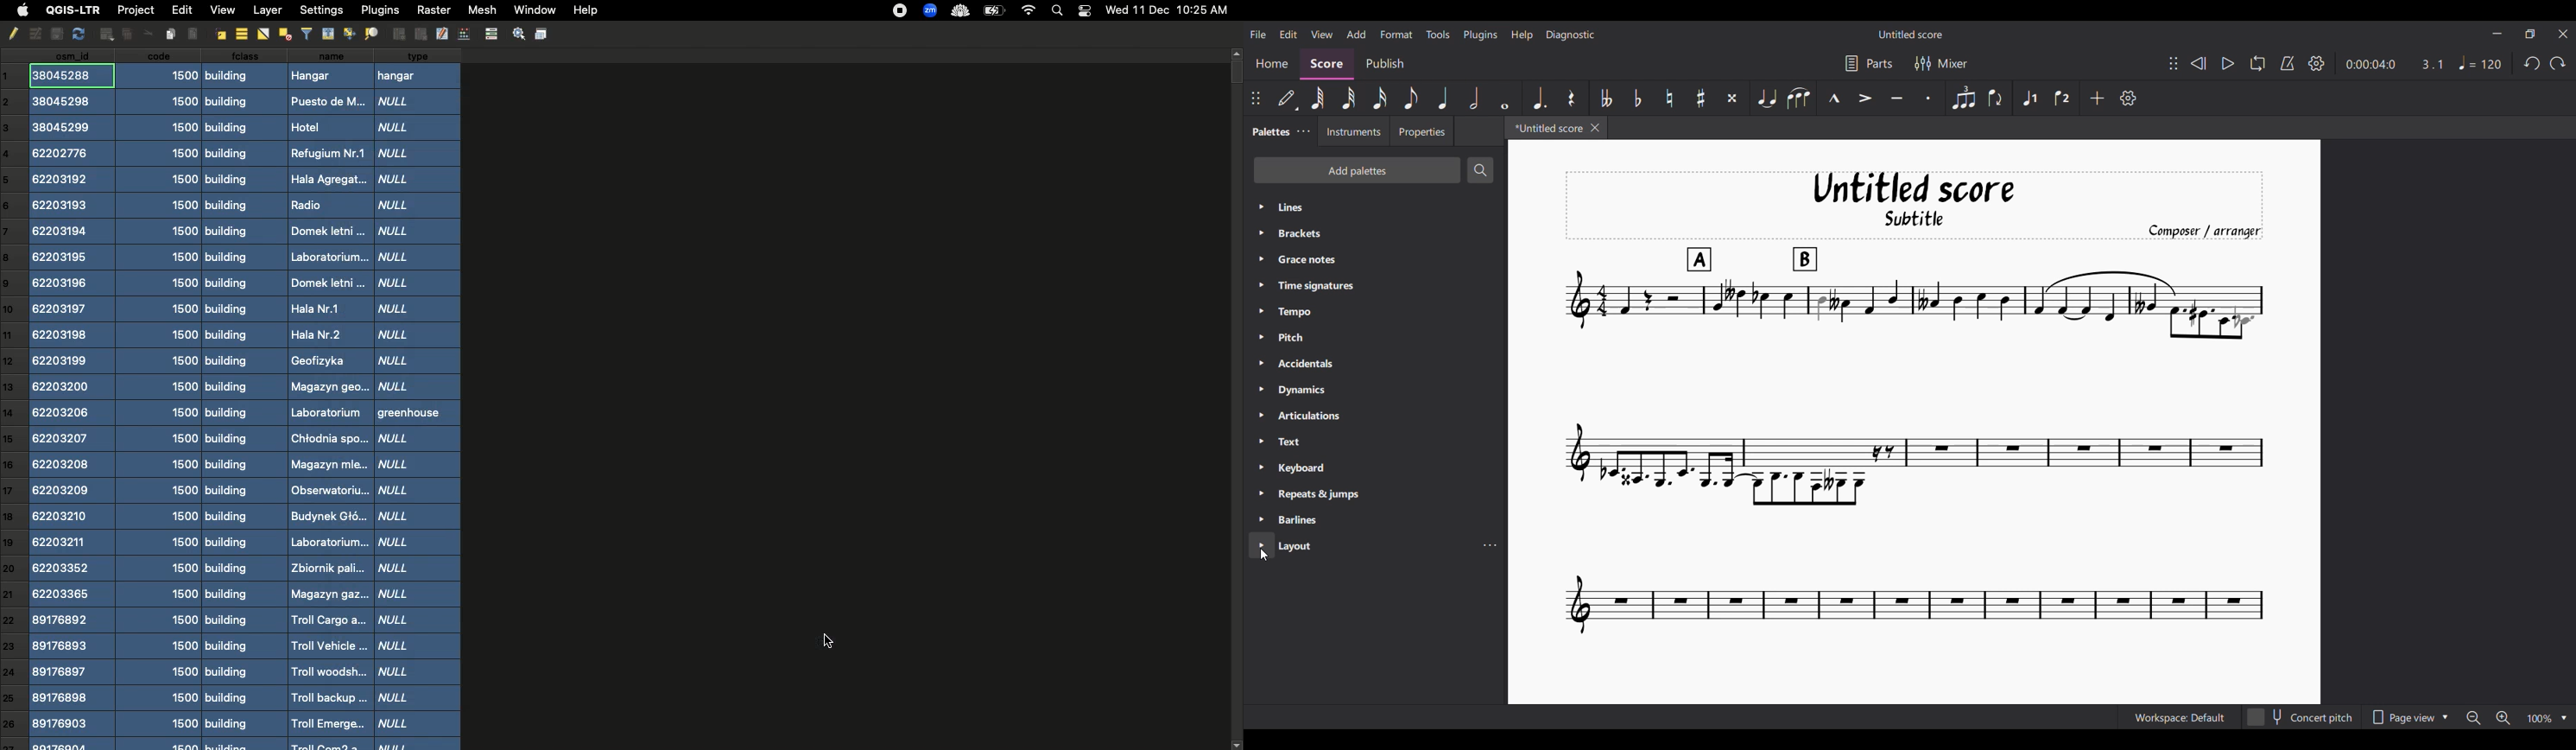  Describe the element at coordinates (2533, 62) in the screenshot. I see `Undo` at that location.